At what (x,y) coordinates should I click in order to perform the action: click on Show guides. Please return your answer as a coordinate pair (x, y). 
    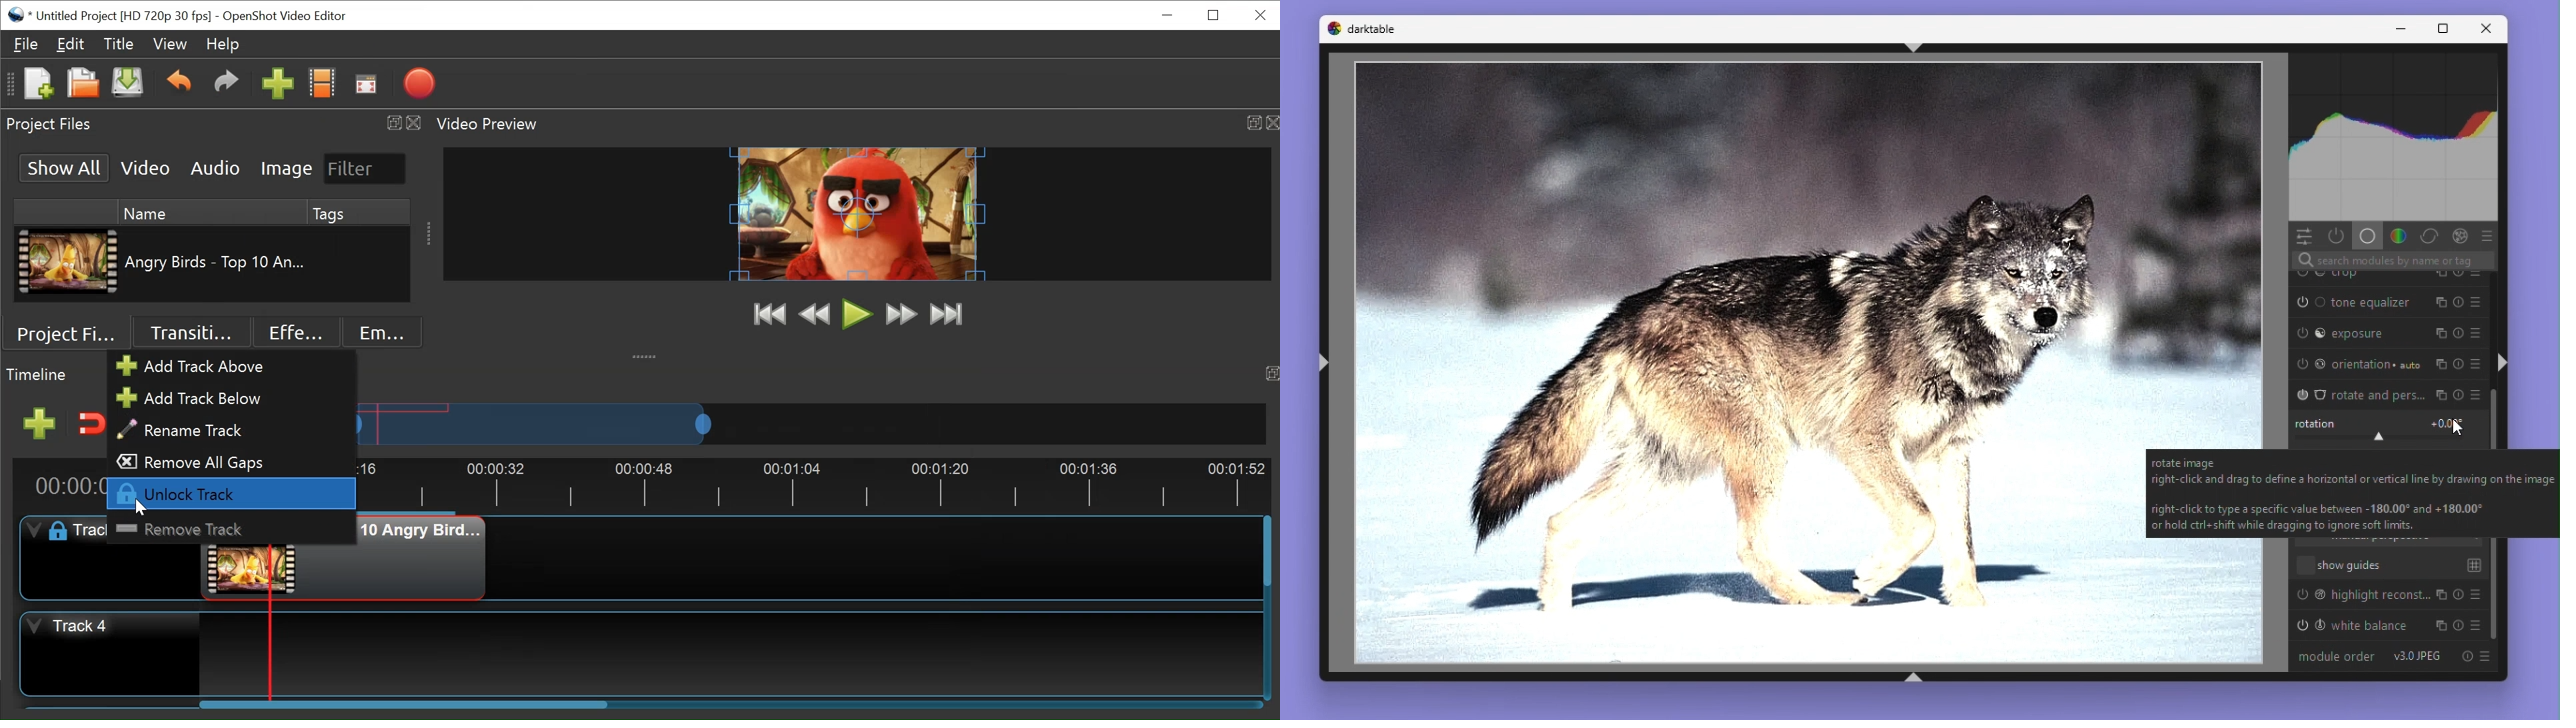
    Looking at the image, I should click on (2390, 563).